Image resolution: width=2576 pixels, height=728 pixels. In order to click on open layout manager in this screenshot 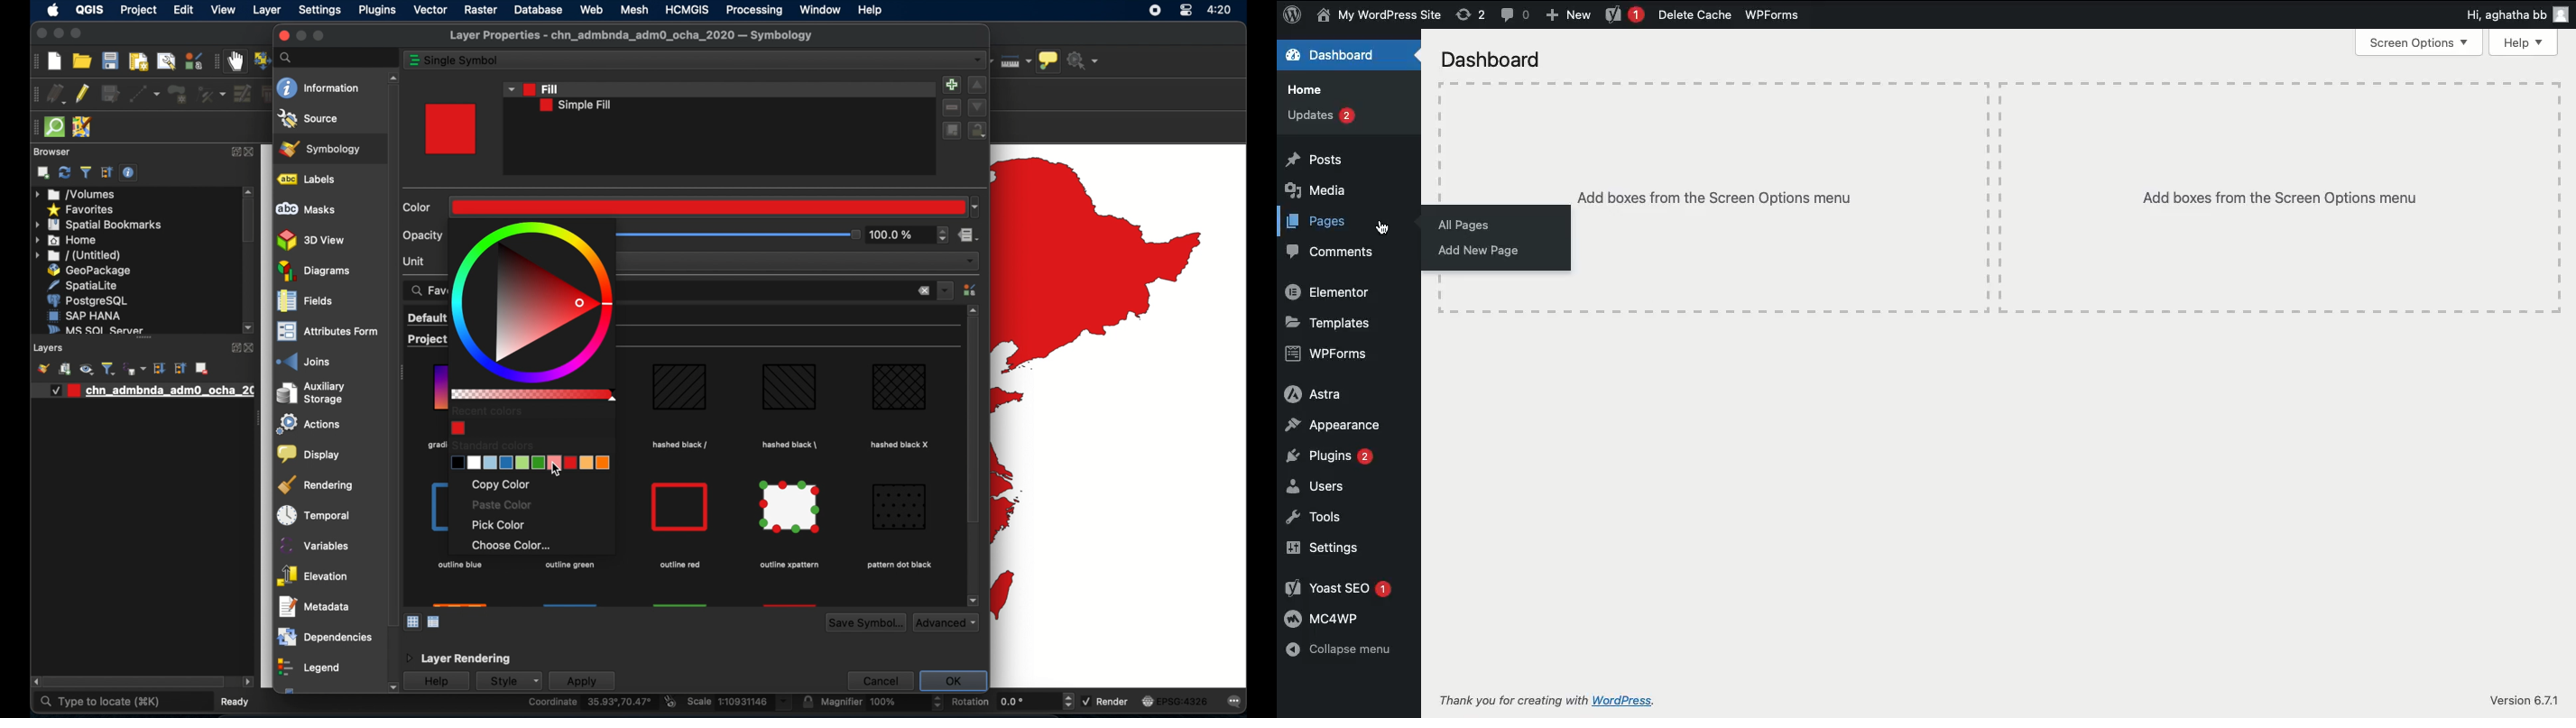, I will do `click(165, 62)`.